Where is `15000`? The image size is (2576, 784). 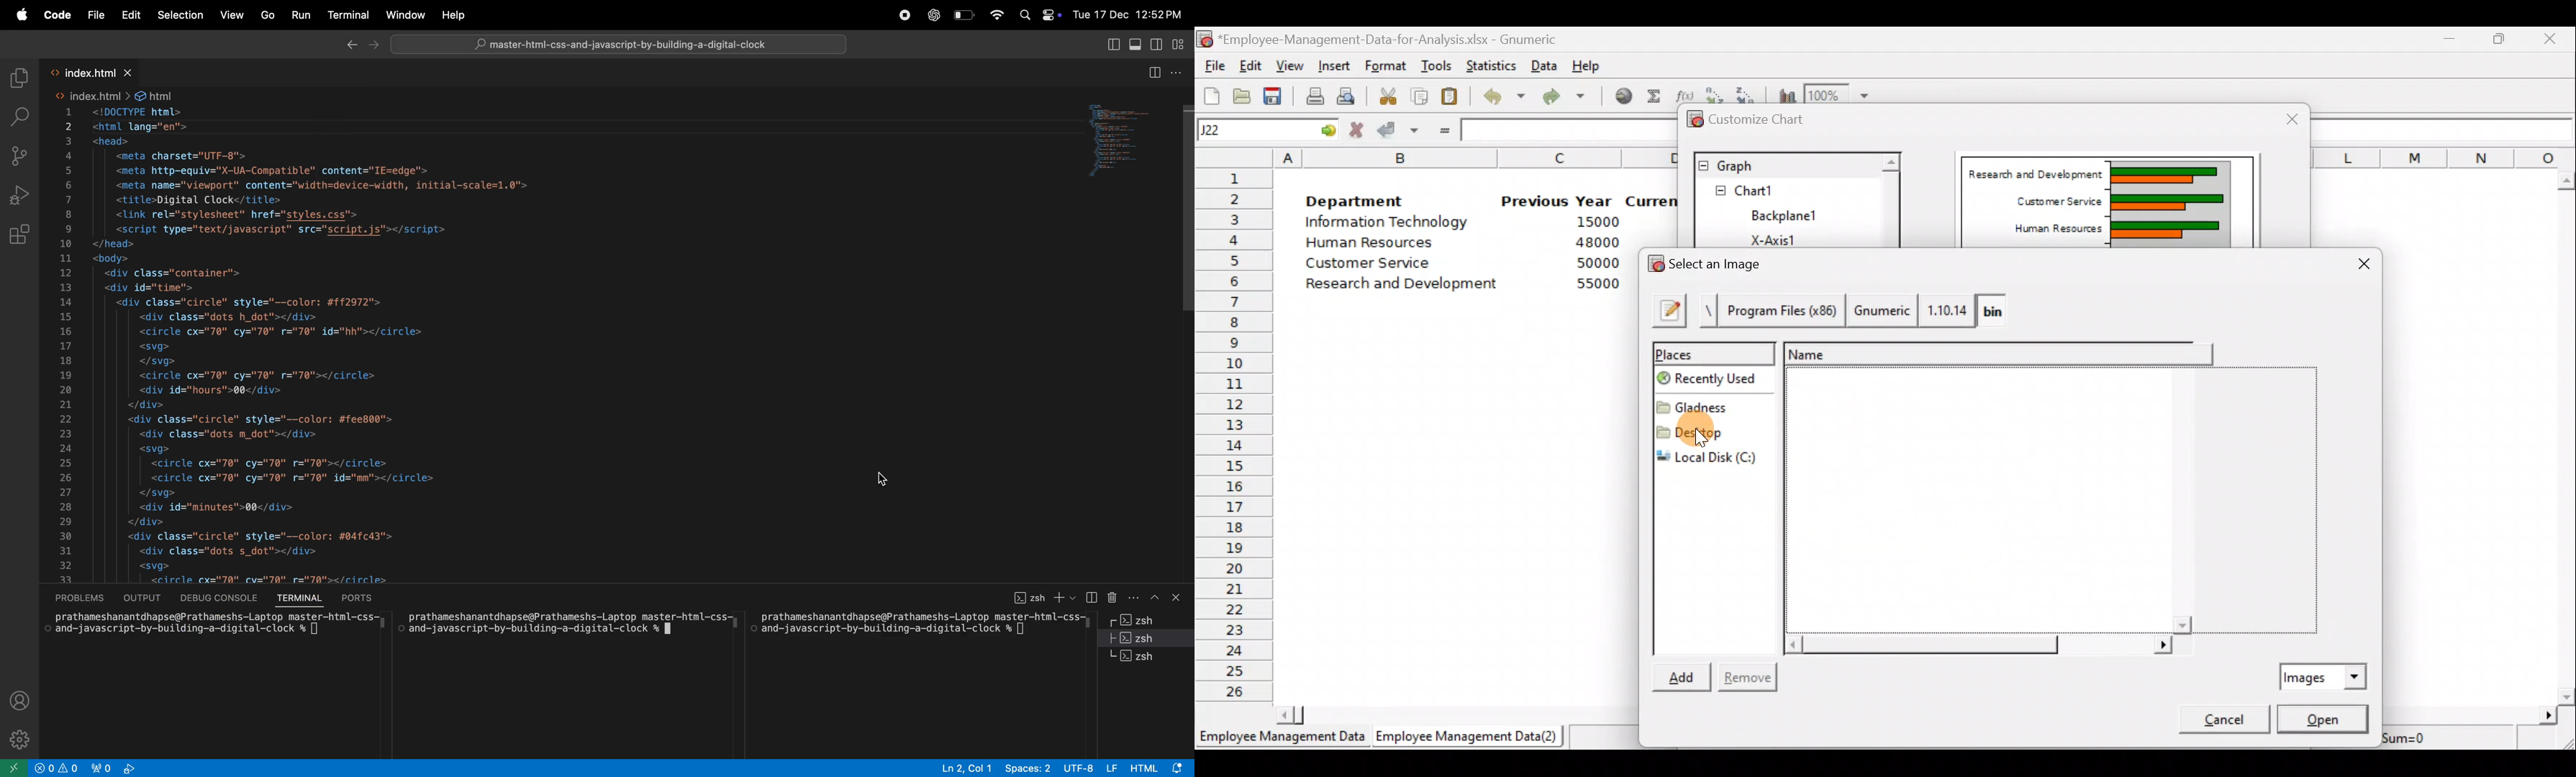
15000 is located at coordinates (1593, 224).